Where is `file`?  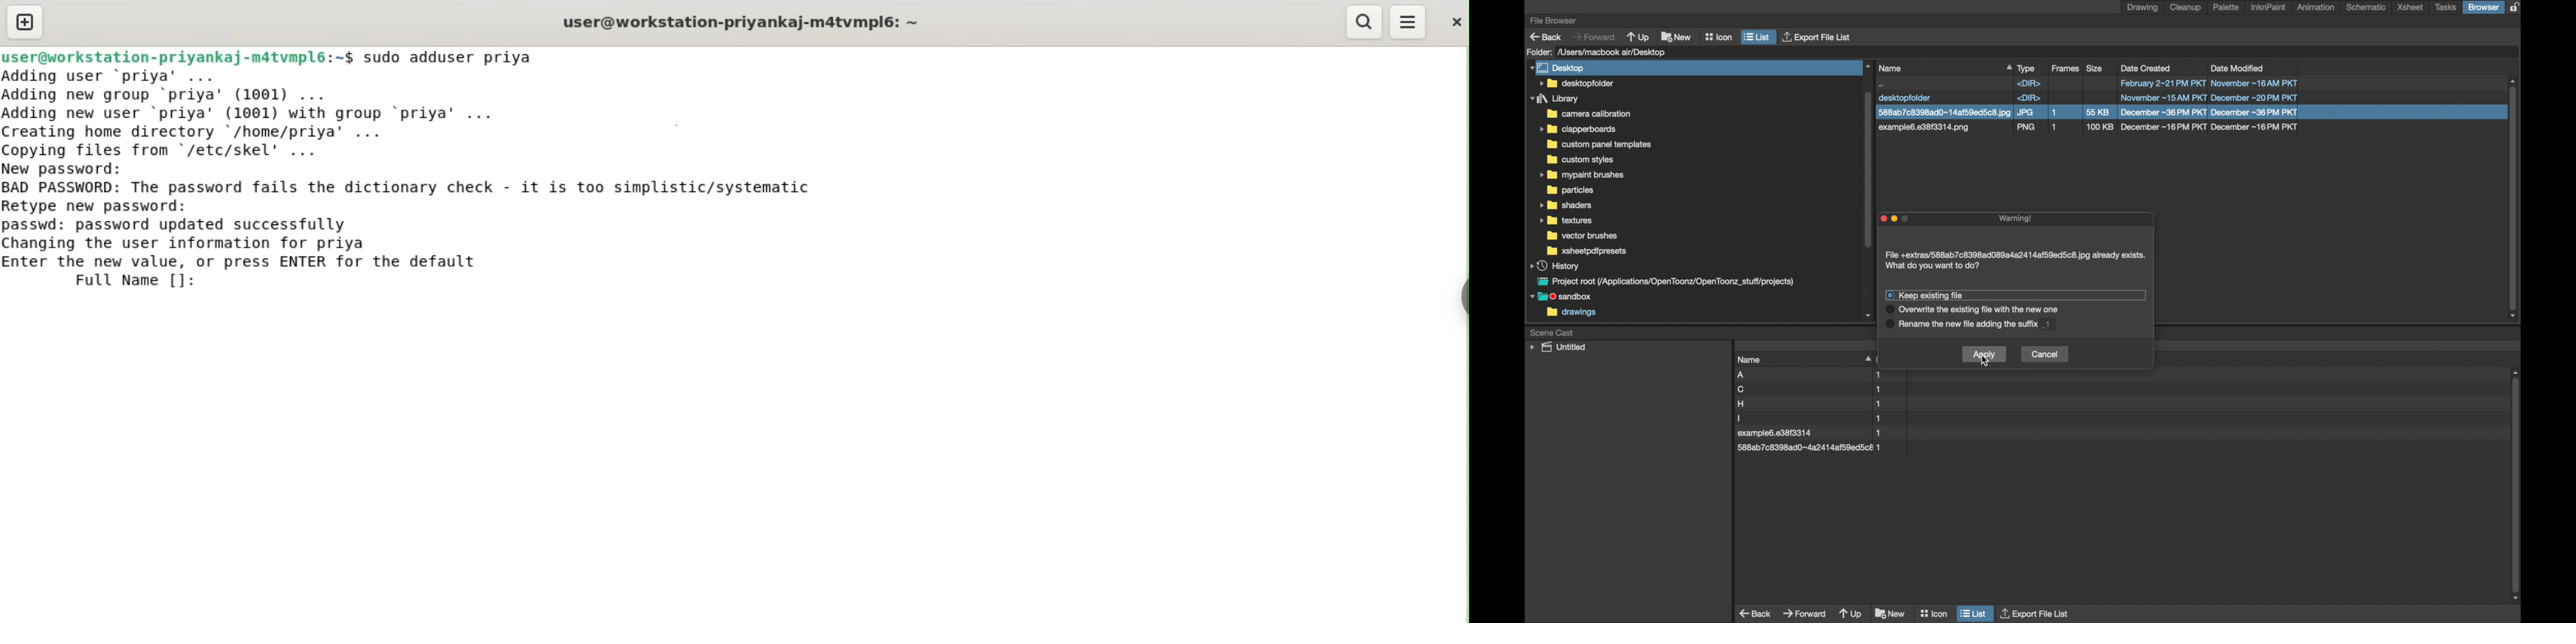
file is located at coordinates (2087, 83).